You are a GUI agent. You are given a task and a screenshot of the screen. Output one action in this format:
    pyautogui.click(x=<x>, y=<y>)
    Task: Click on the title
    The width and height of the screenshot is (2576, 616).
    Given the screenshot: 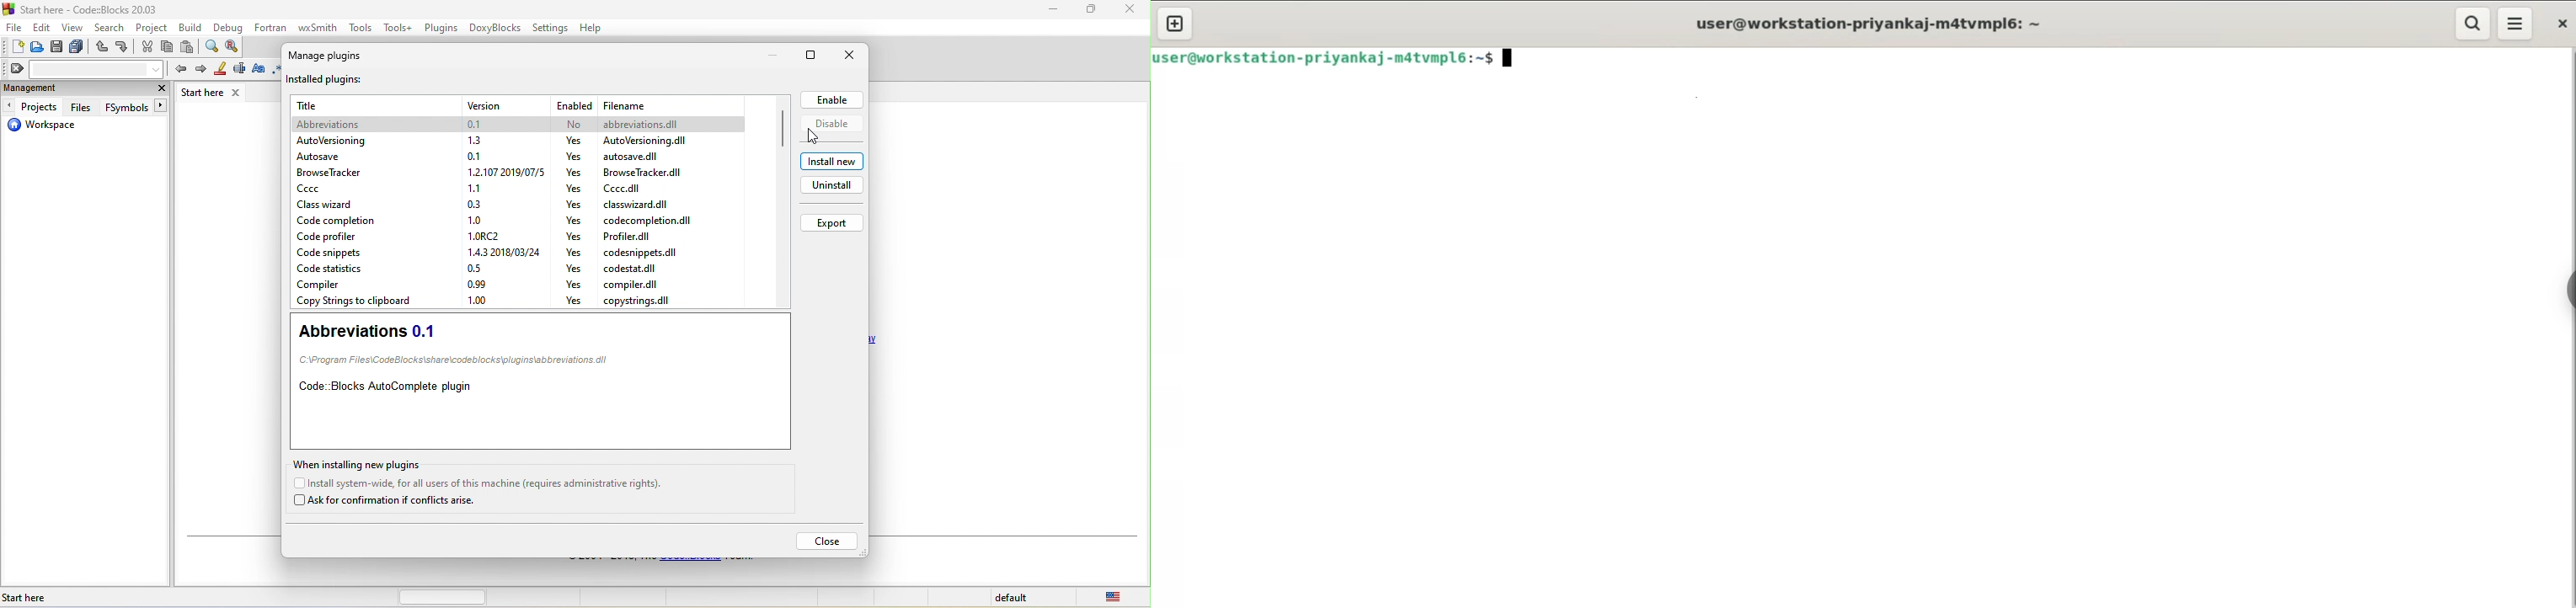 What is the action you would take?
    pyautogui.click(x=364, y=106)
    